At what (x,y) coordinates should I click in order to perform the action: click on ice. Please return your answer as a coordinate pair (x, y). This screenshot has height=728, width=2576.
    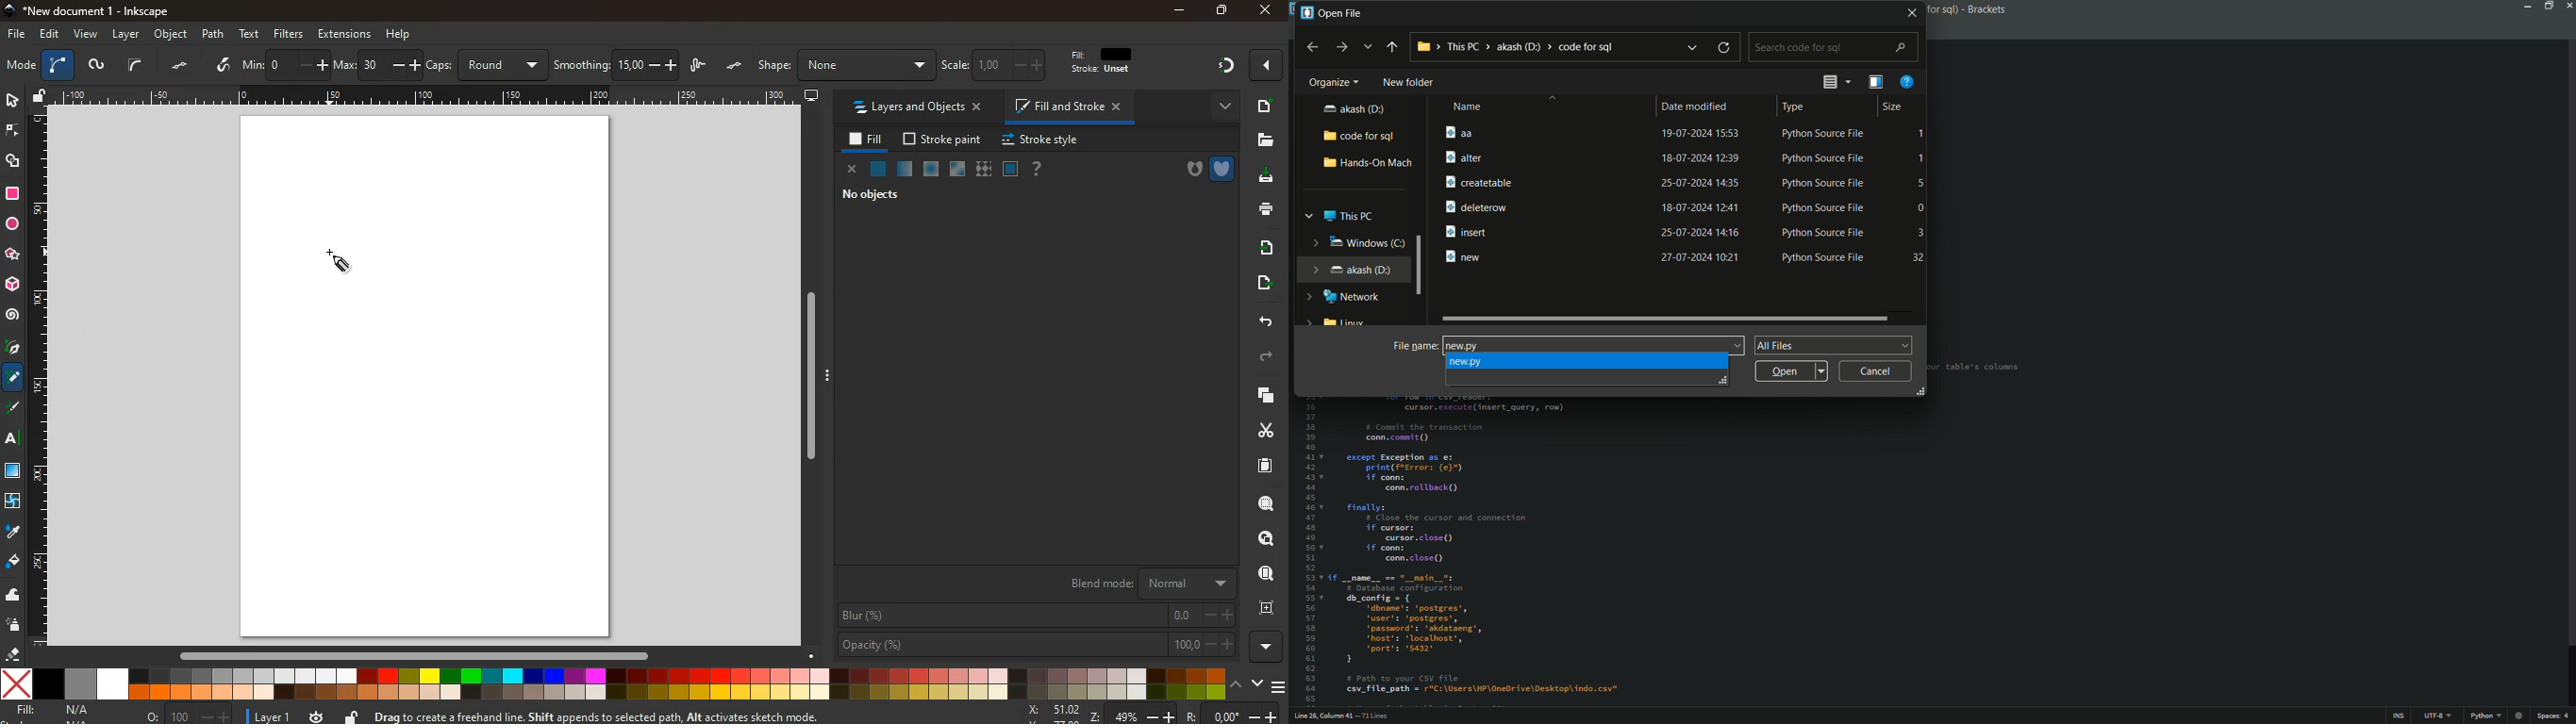
    Looking at the image, I should click on (933, 170).